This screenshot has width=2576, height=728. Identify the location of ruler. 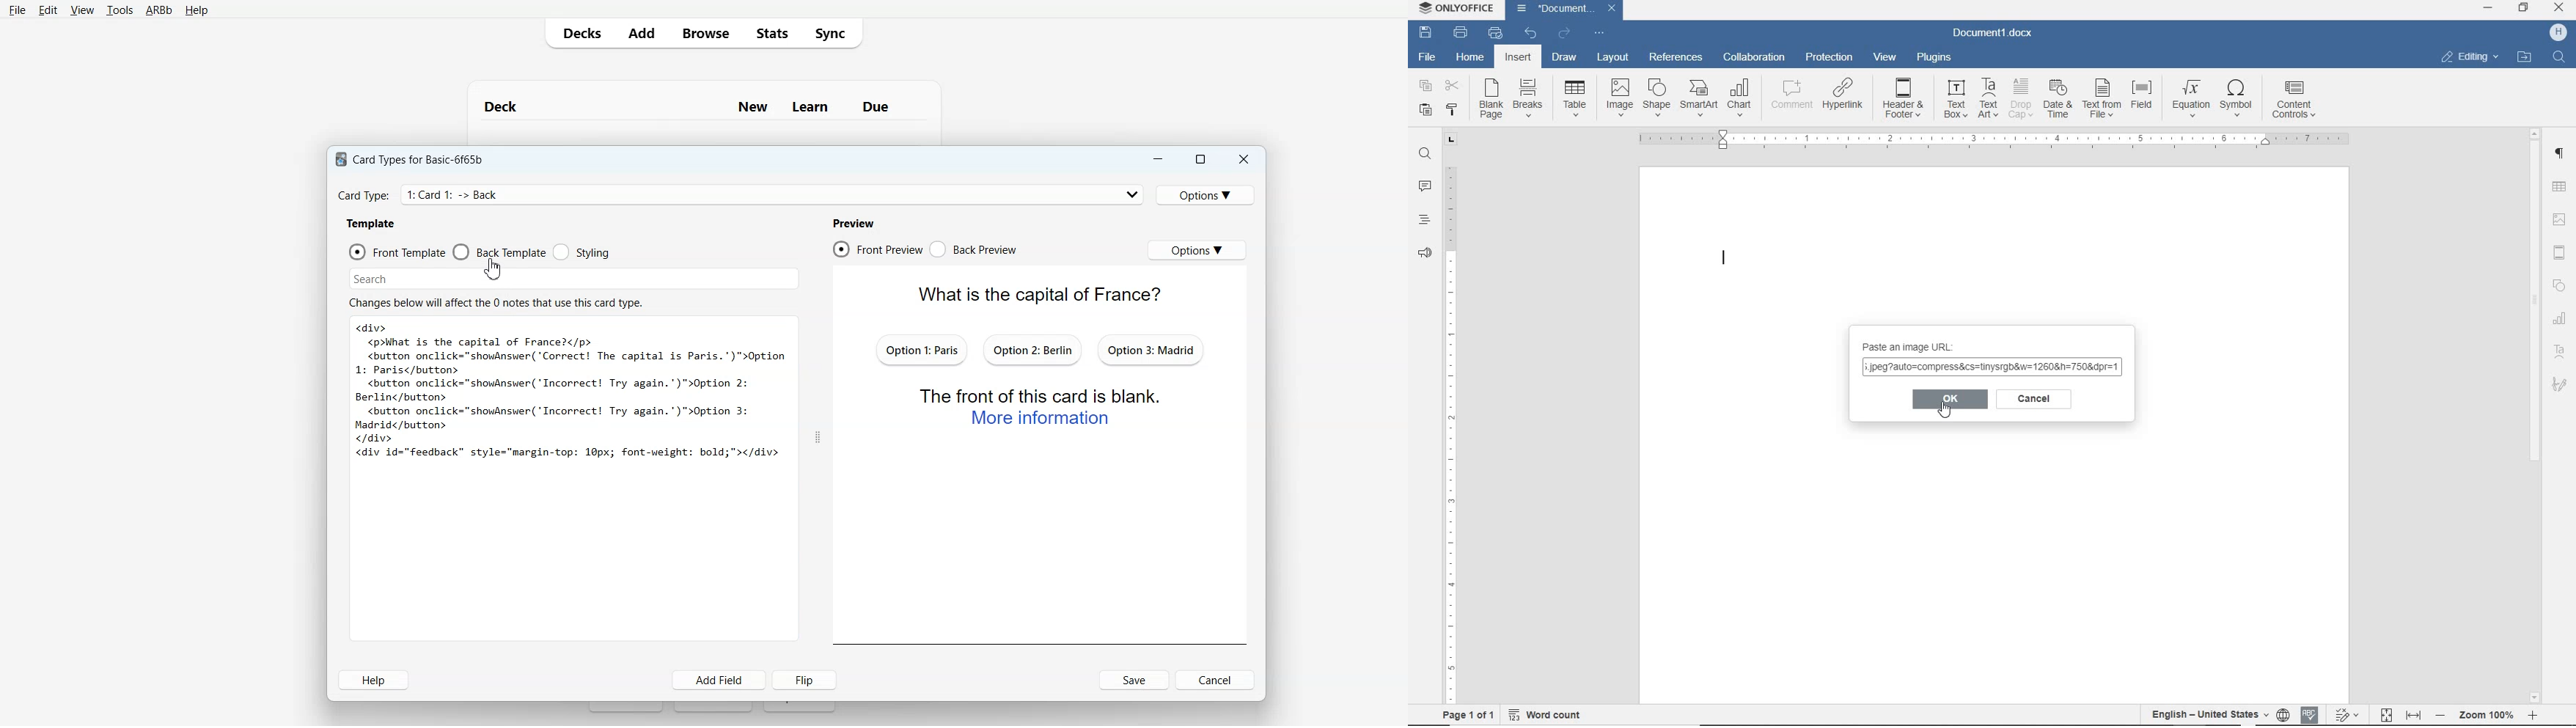
(1454, 419).